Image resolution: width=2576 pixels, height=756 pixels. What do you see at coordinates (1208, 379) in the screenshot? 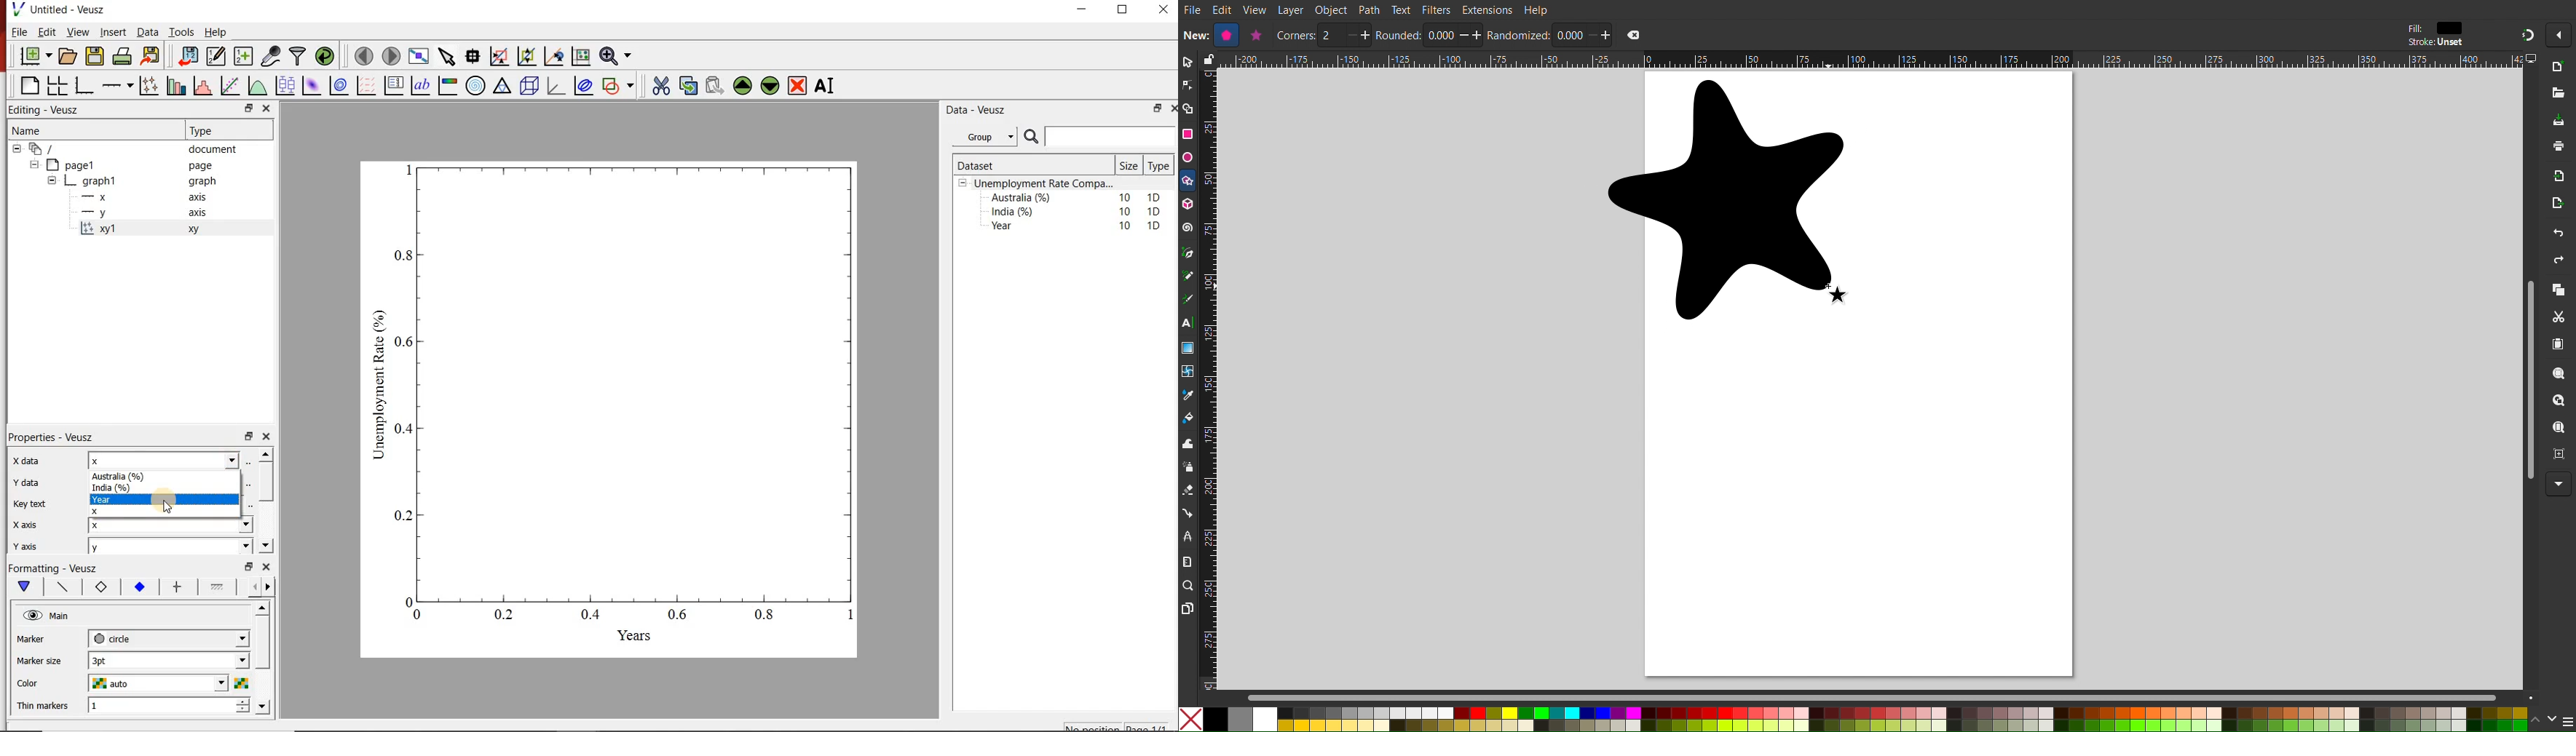
I see `Vertical Ruler` at bounding box center [1208, 379].